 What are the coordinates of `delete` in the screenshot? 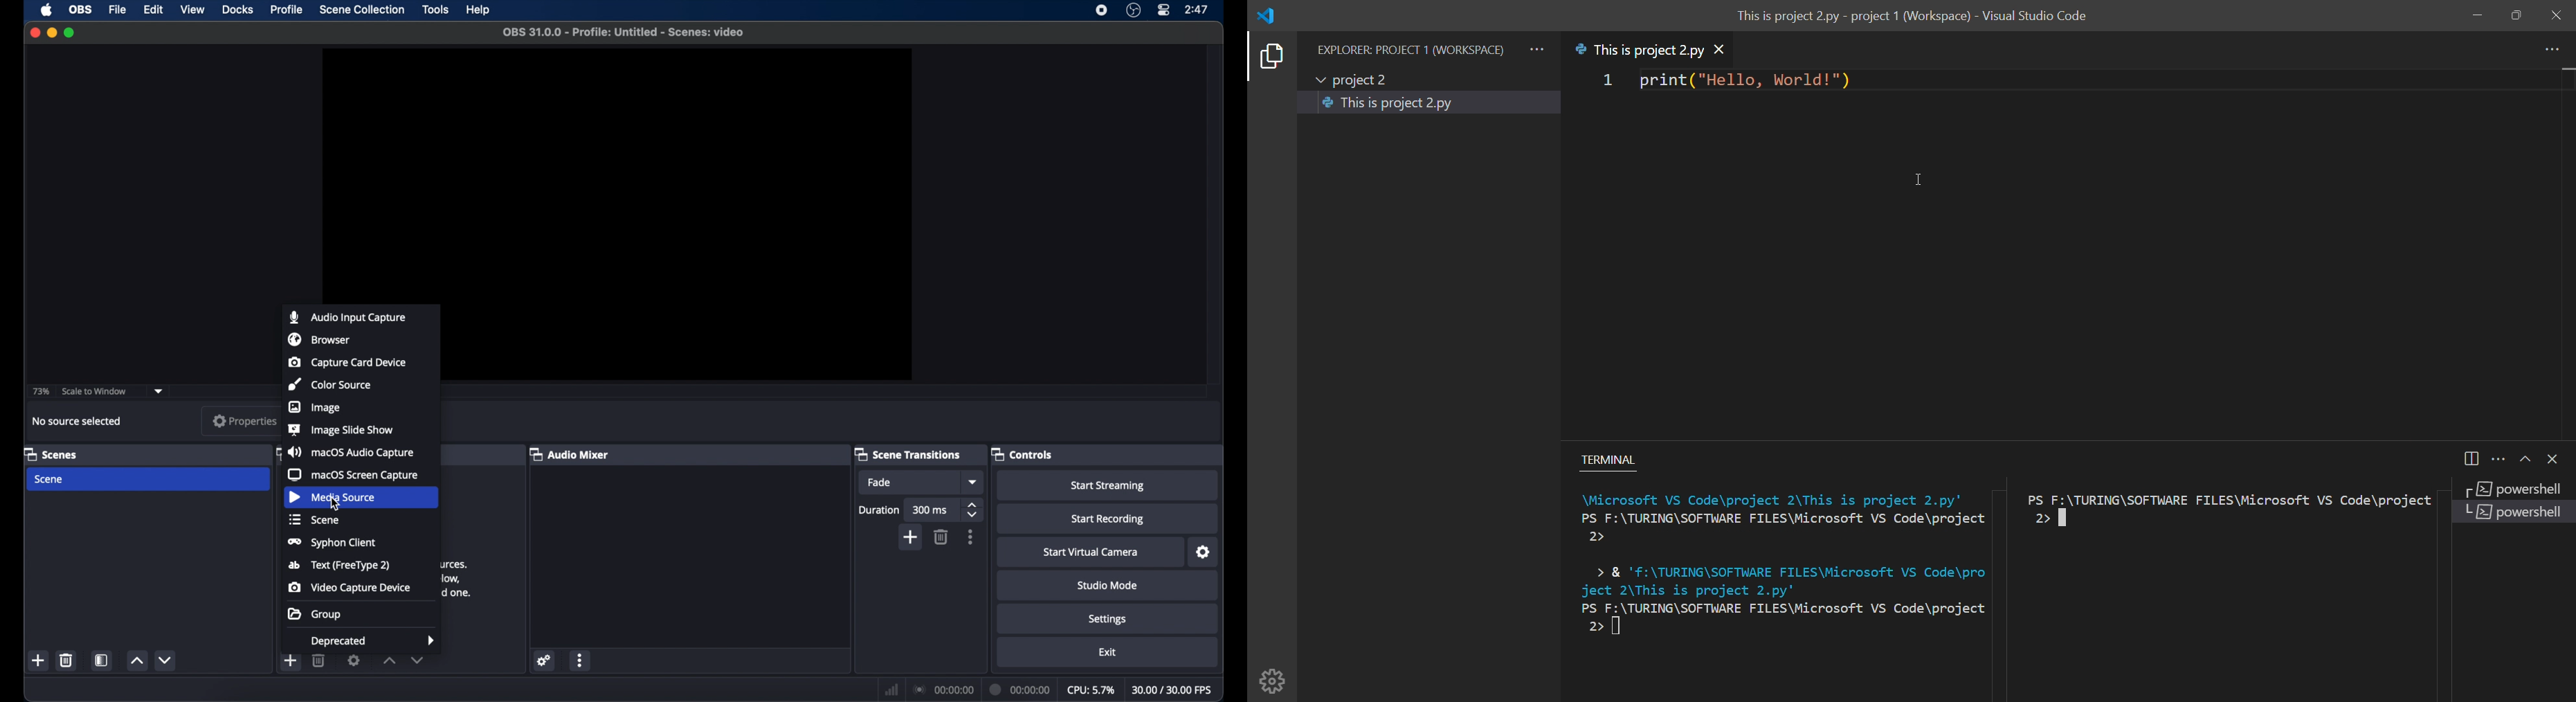 It's located at (941, 537).